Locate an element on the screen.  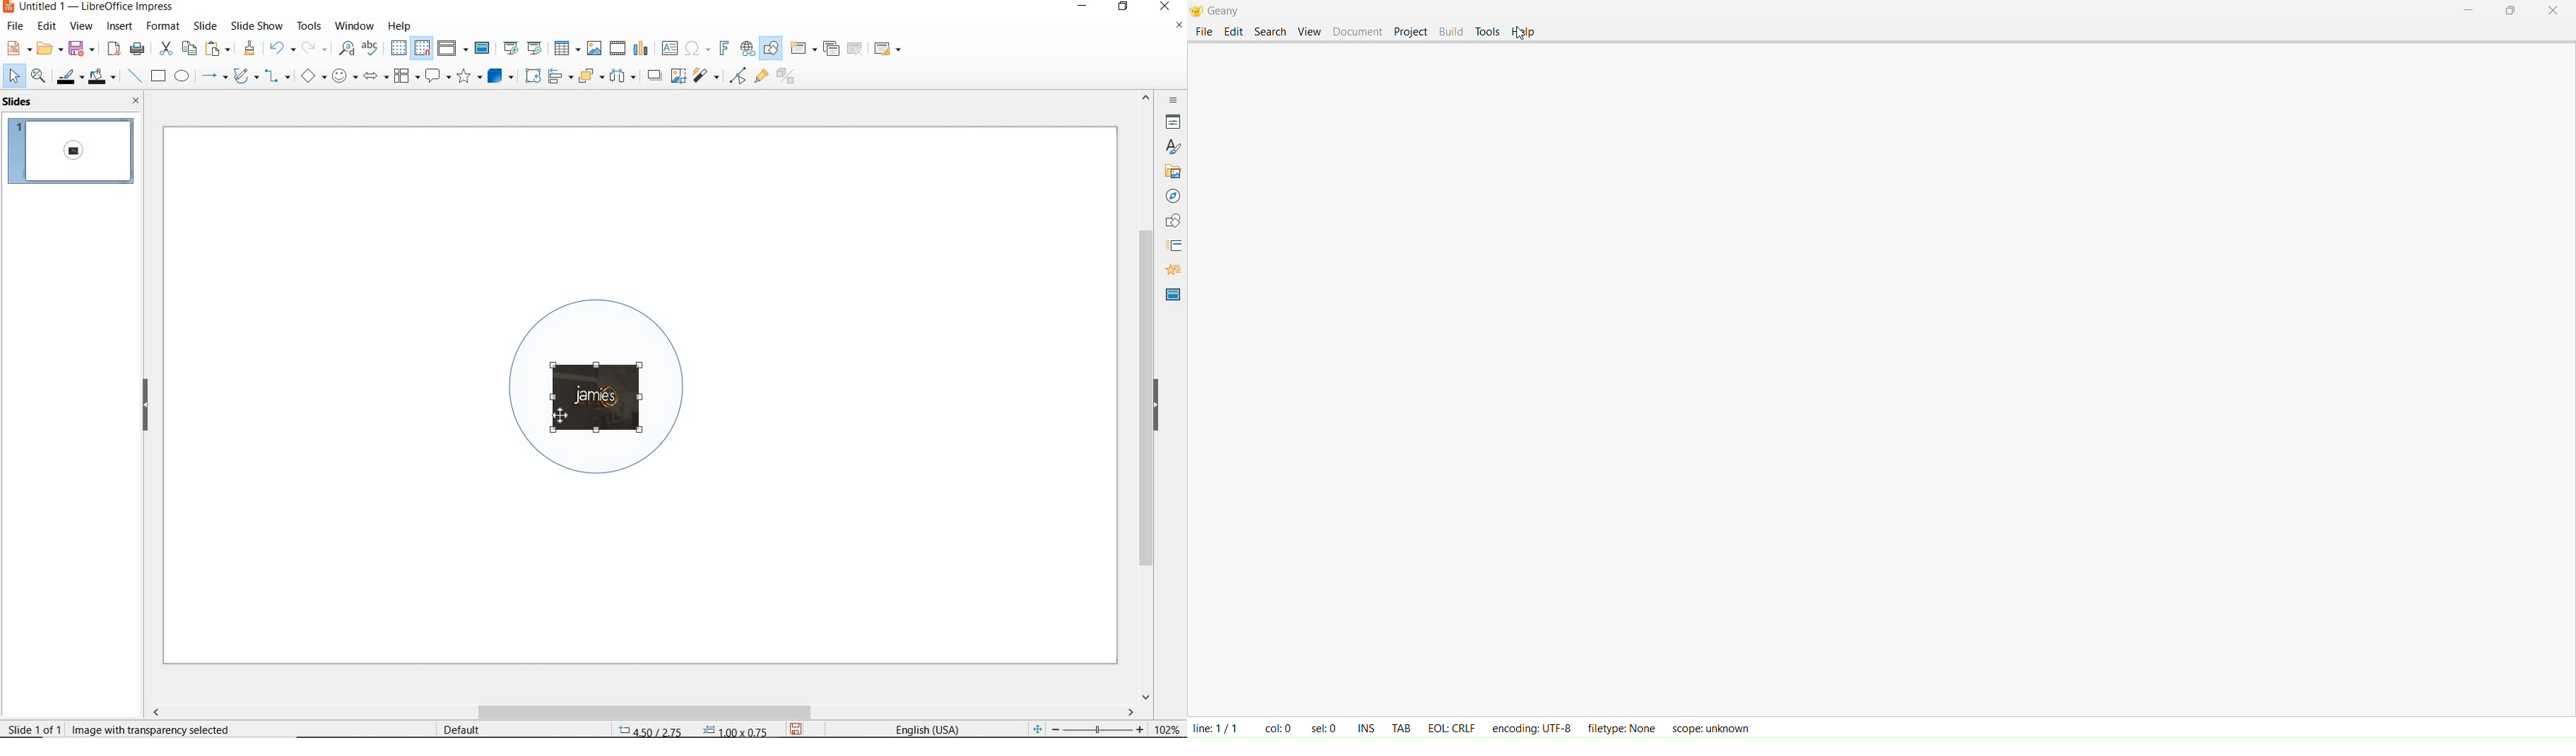
3d objects is located at coordinates (501, 76).